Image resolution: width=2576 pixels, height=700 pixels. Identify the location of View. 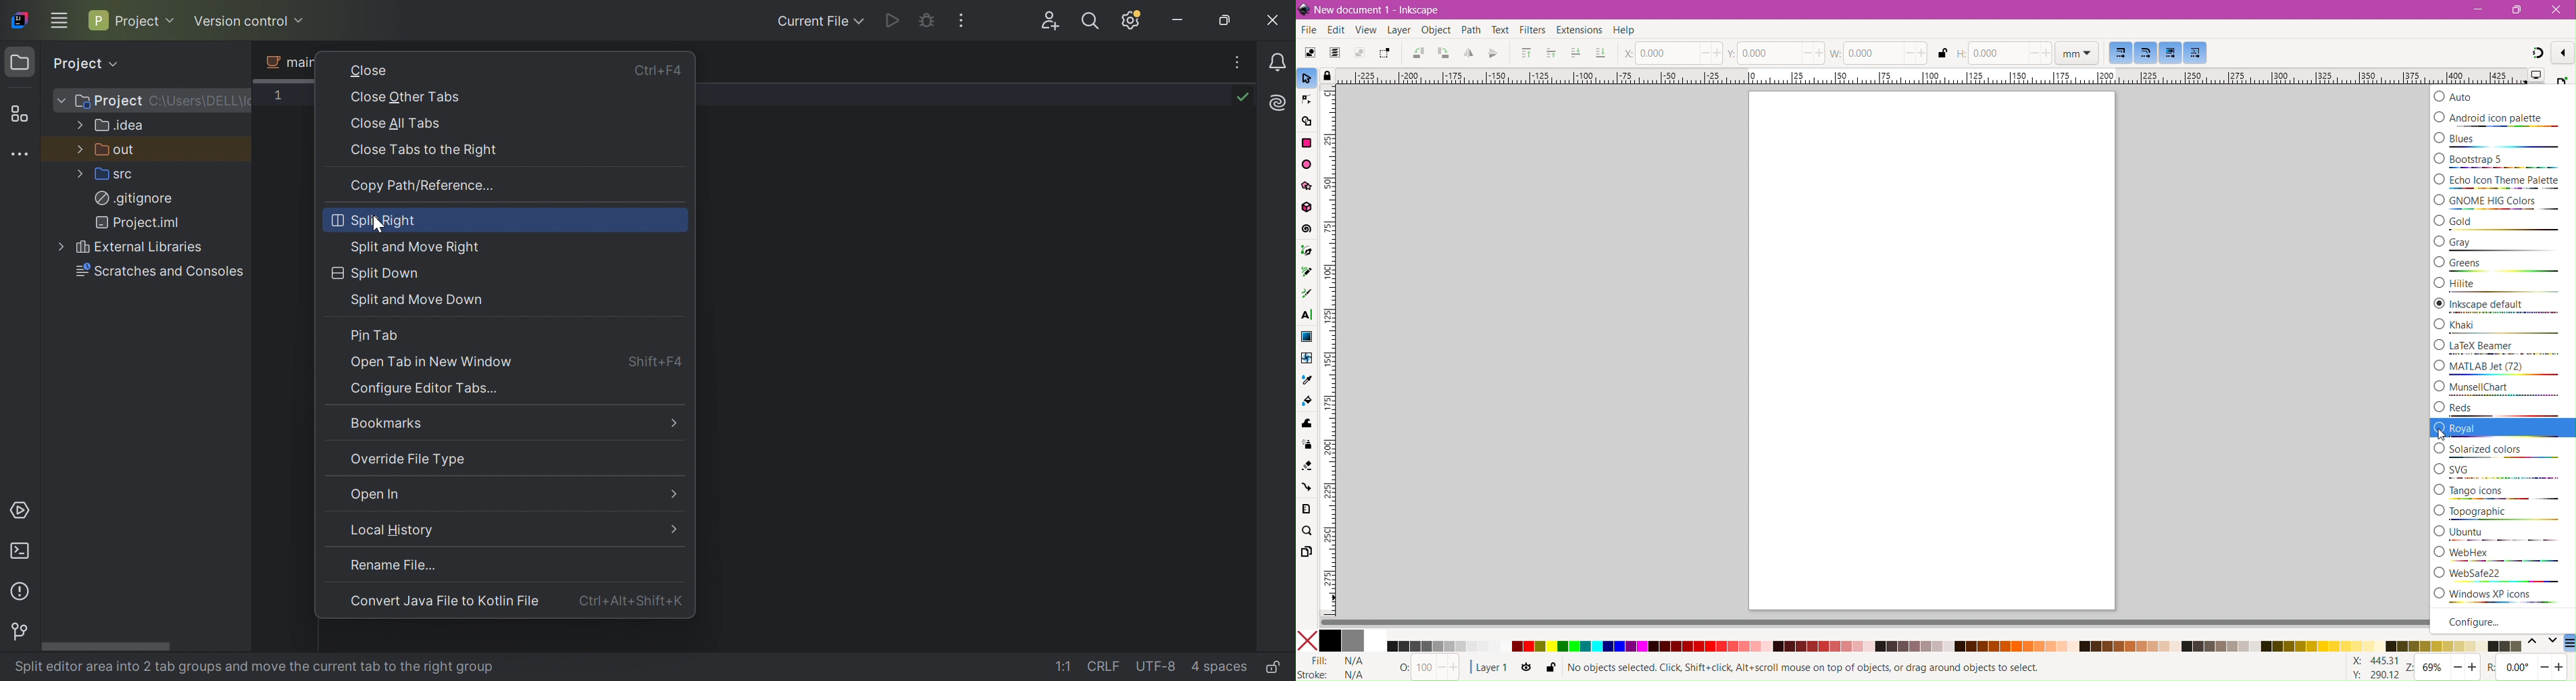
(1364, 30).